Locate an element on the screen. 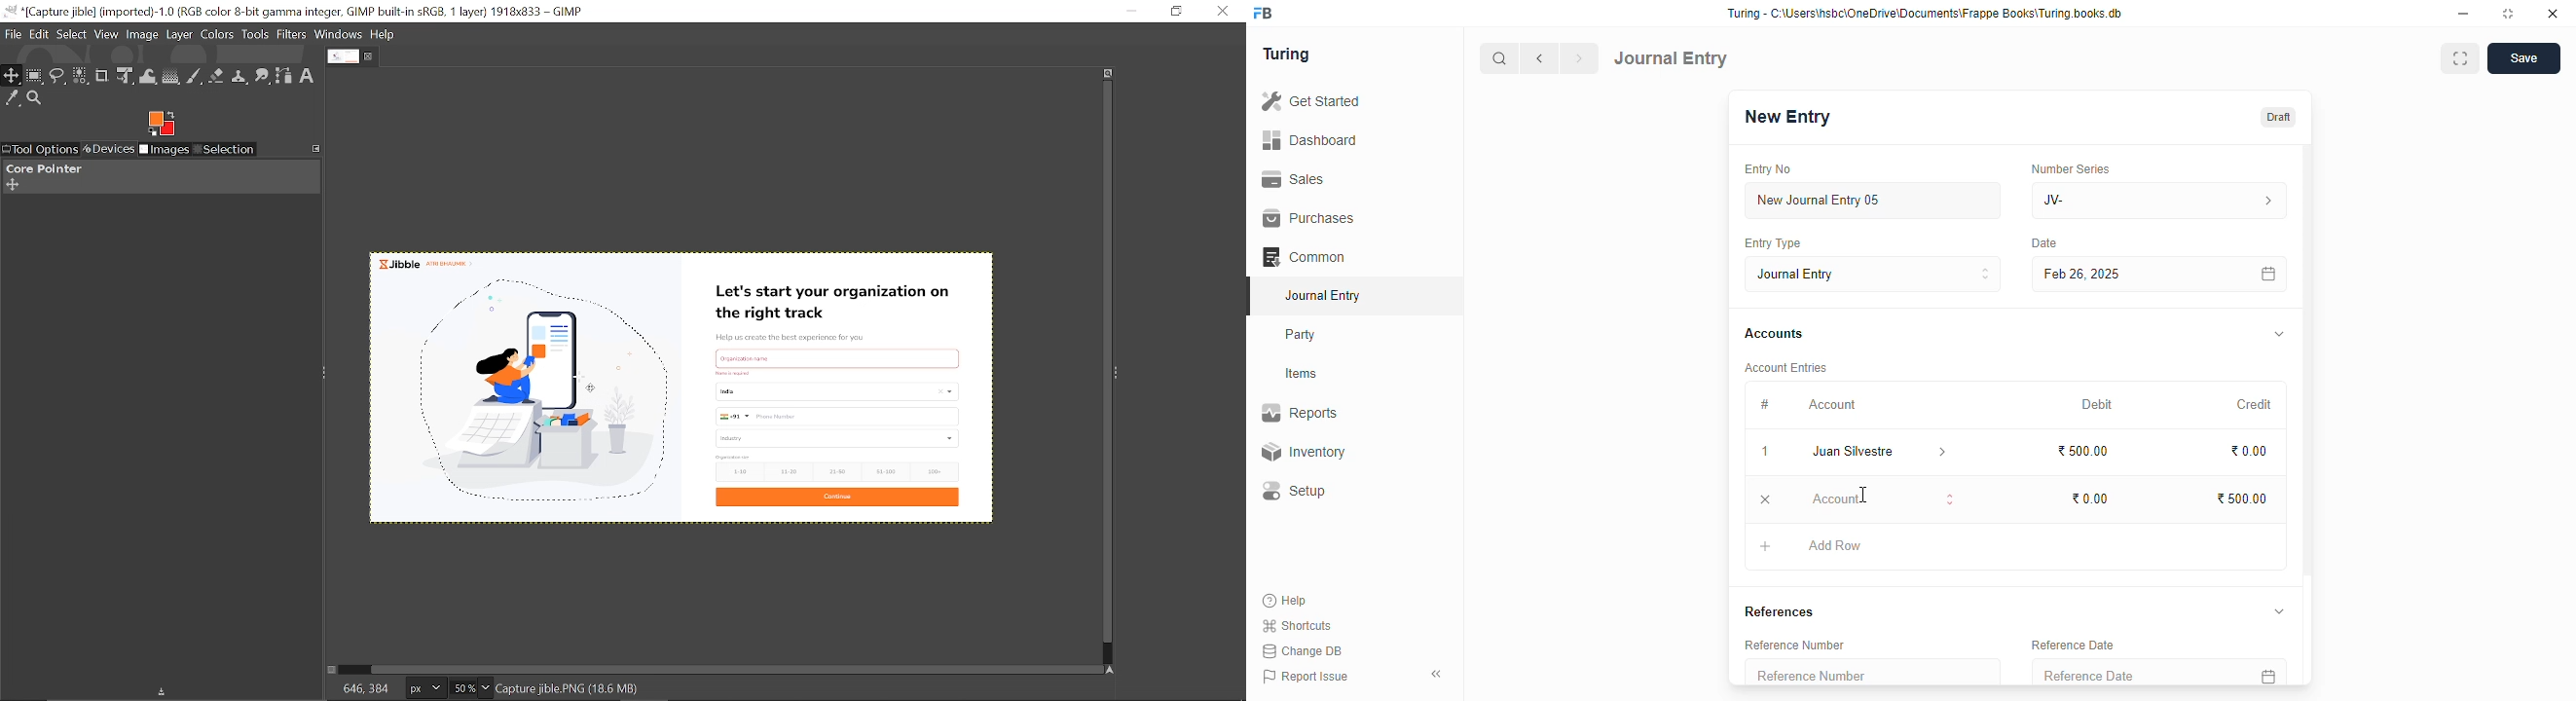 The height and width of the screenshot is (728, 2576). reports is located at coordinates (1301, 413).